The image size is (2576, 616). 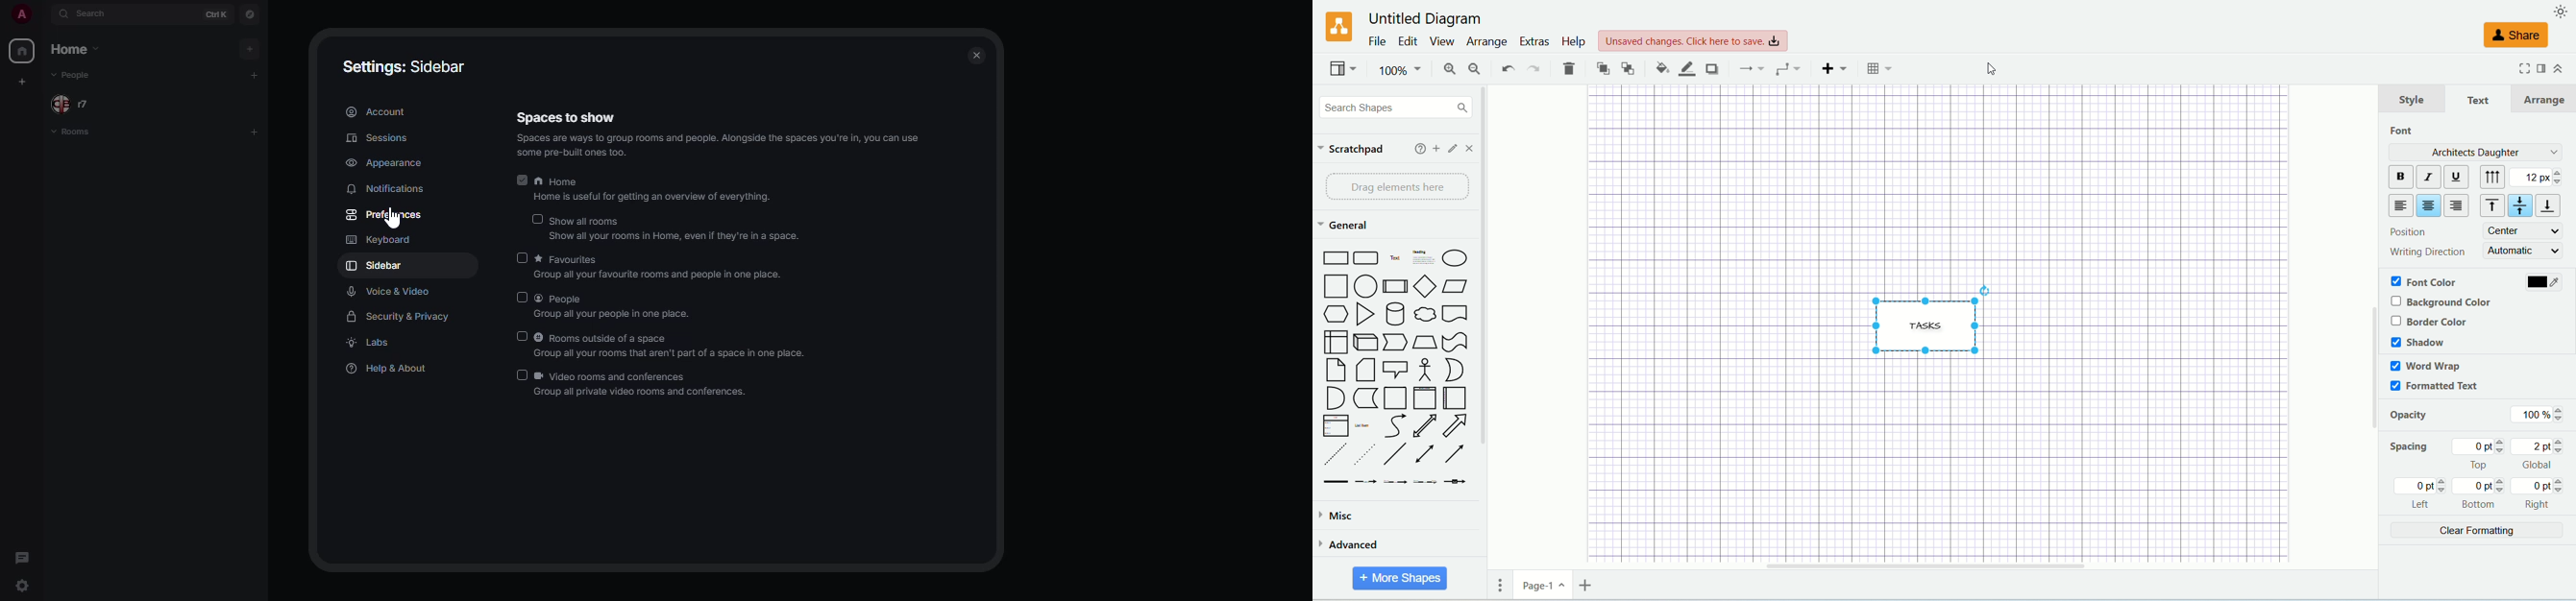 I want to click on opacity, so click(x=2412, y=417).